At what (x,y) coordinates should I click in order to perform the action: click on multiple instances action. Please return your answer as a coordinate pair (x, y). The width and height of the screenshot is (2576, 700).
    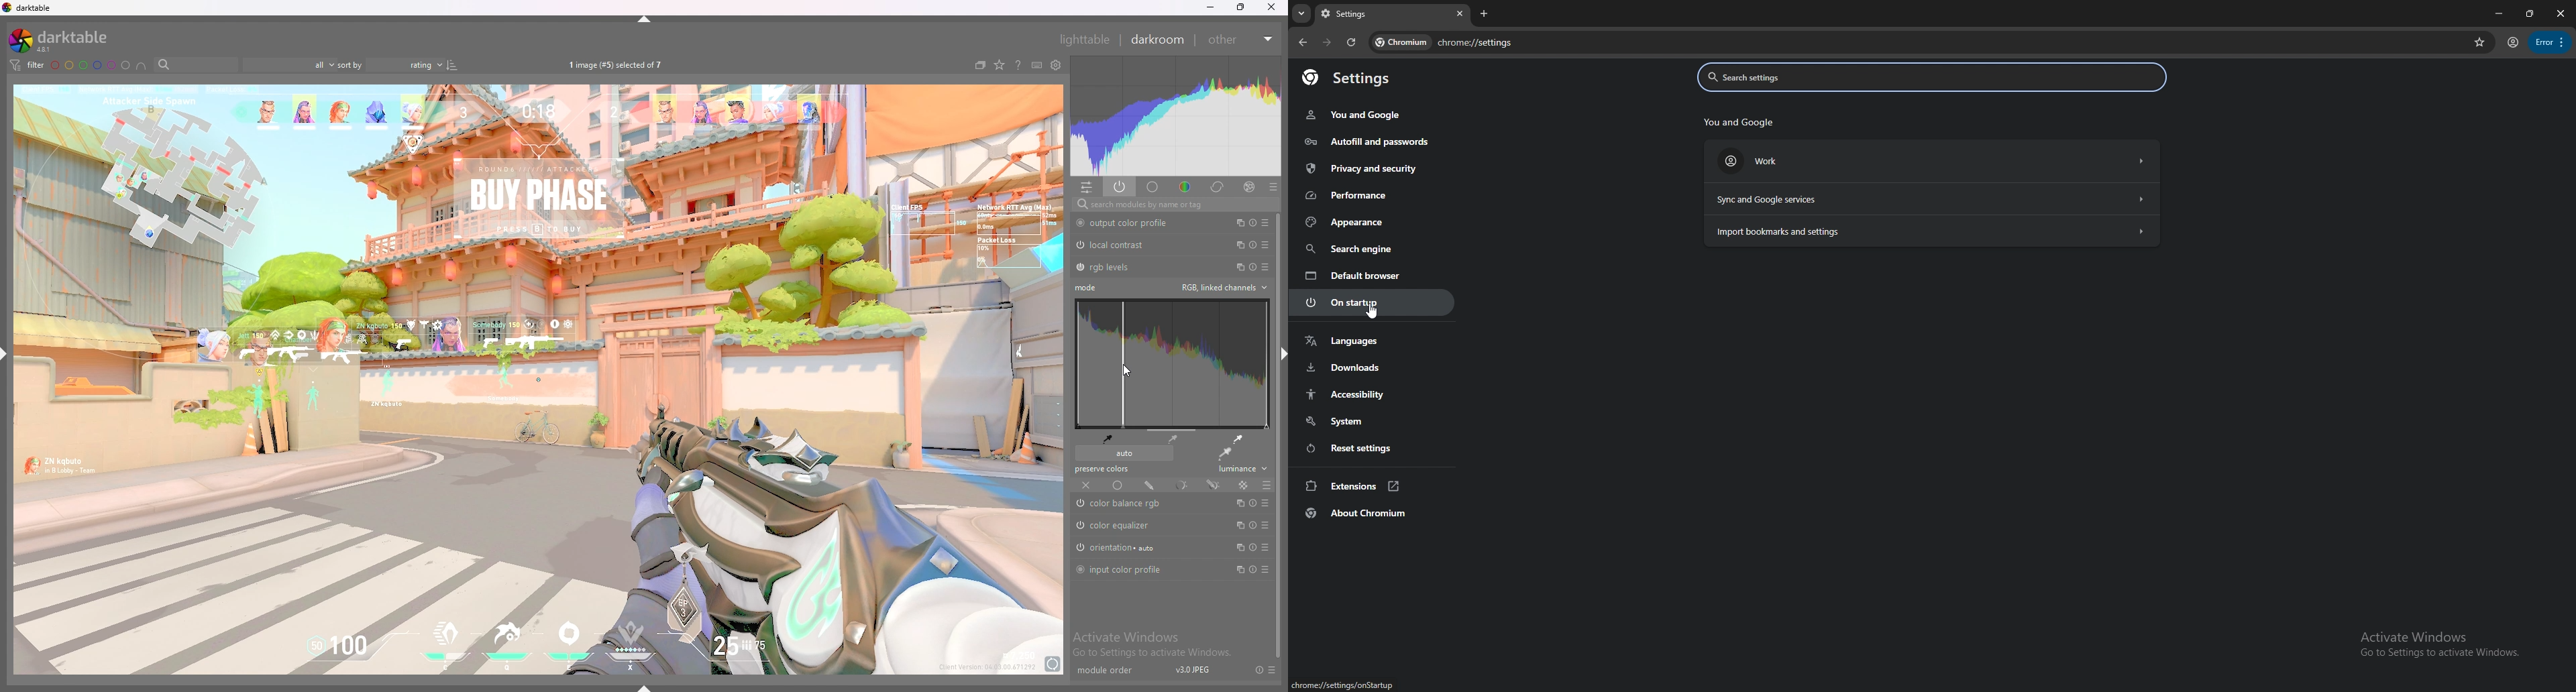
    Looking at the image, I should click on (1240, 503).